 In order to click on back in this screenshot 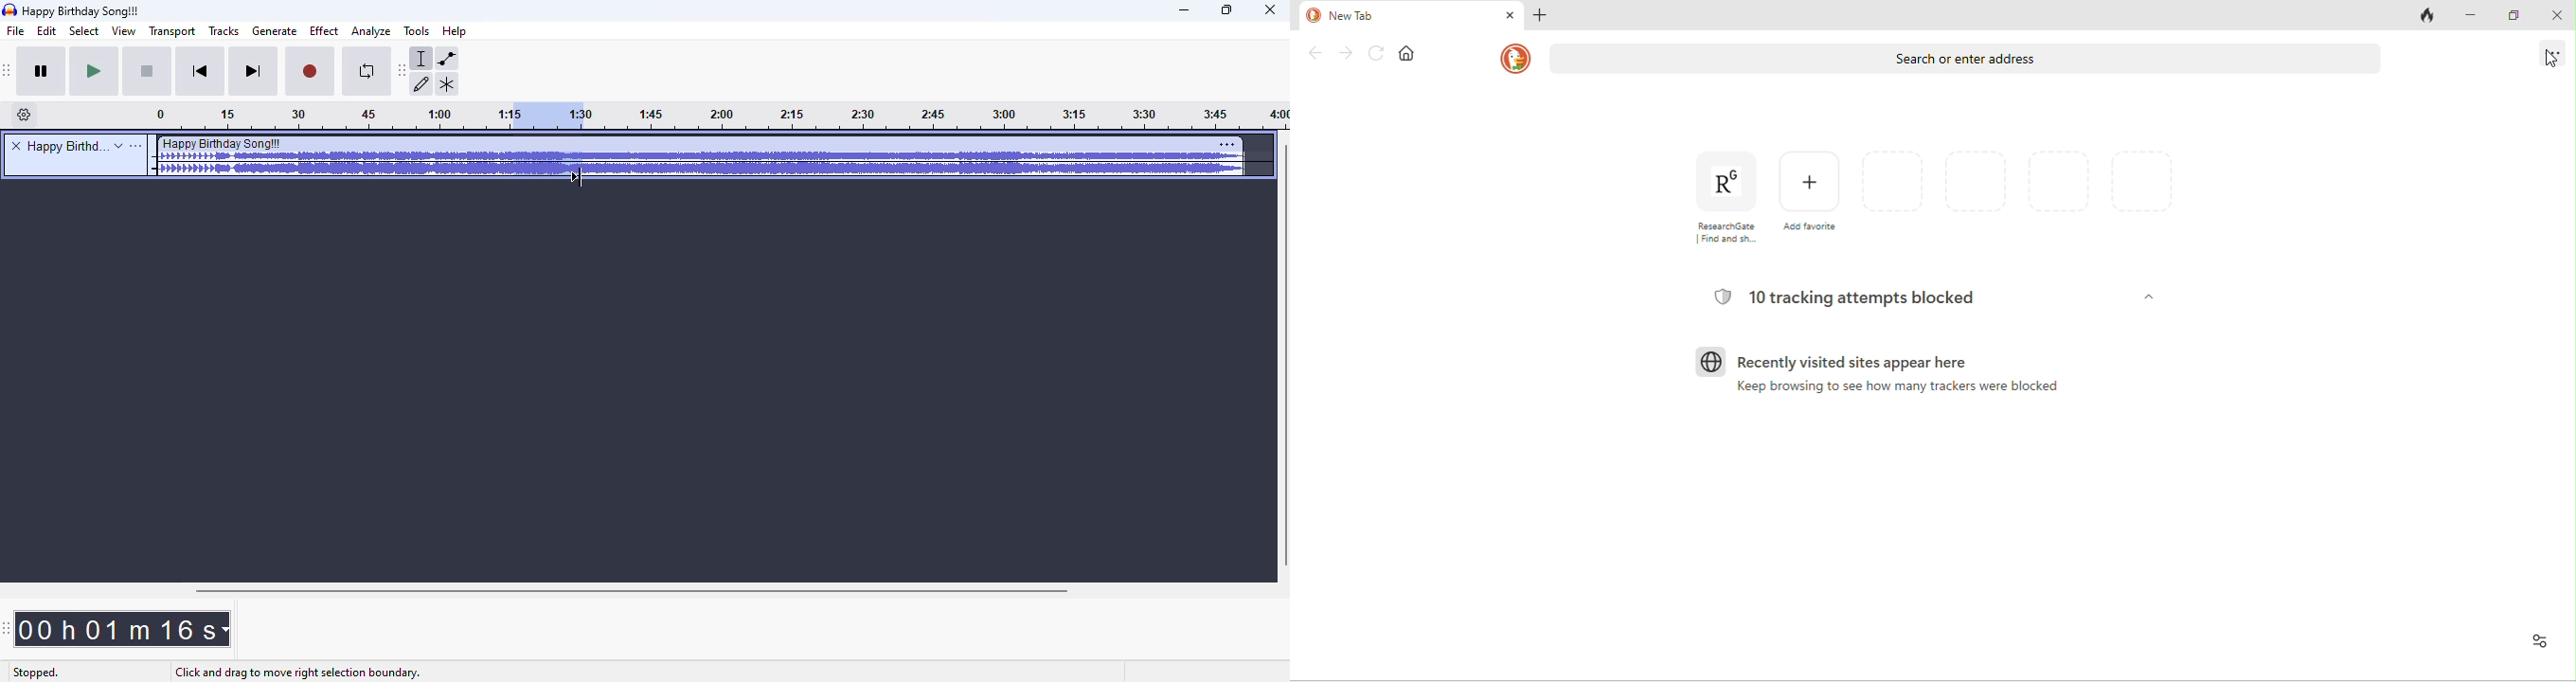, I will do `click(1314, 53)`.